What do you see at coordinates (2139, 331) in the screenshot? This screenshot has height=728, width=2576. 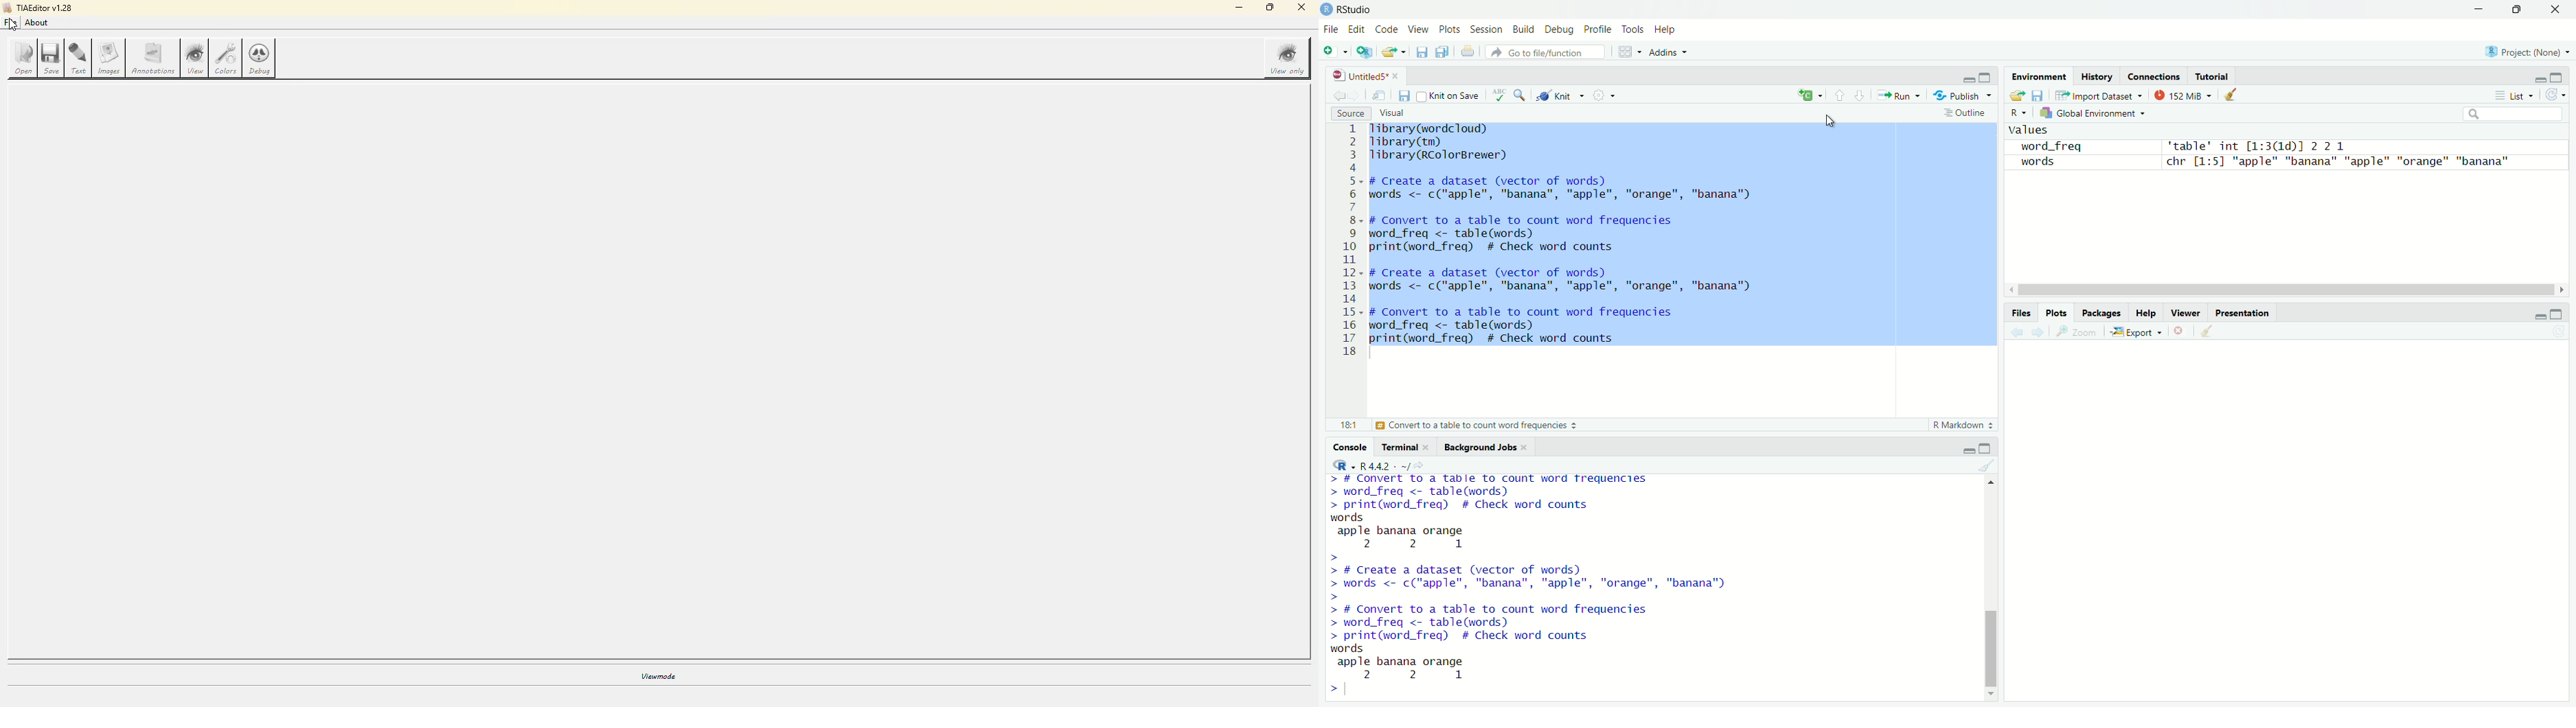 I see `Export` at bounding box center [2139, 331].